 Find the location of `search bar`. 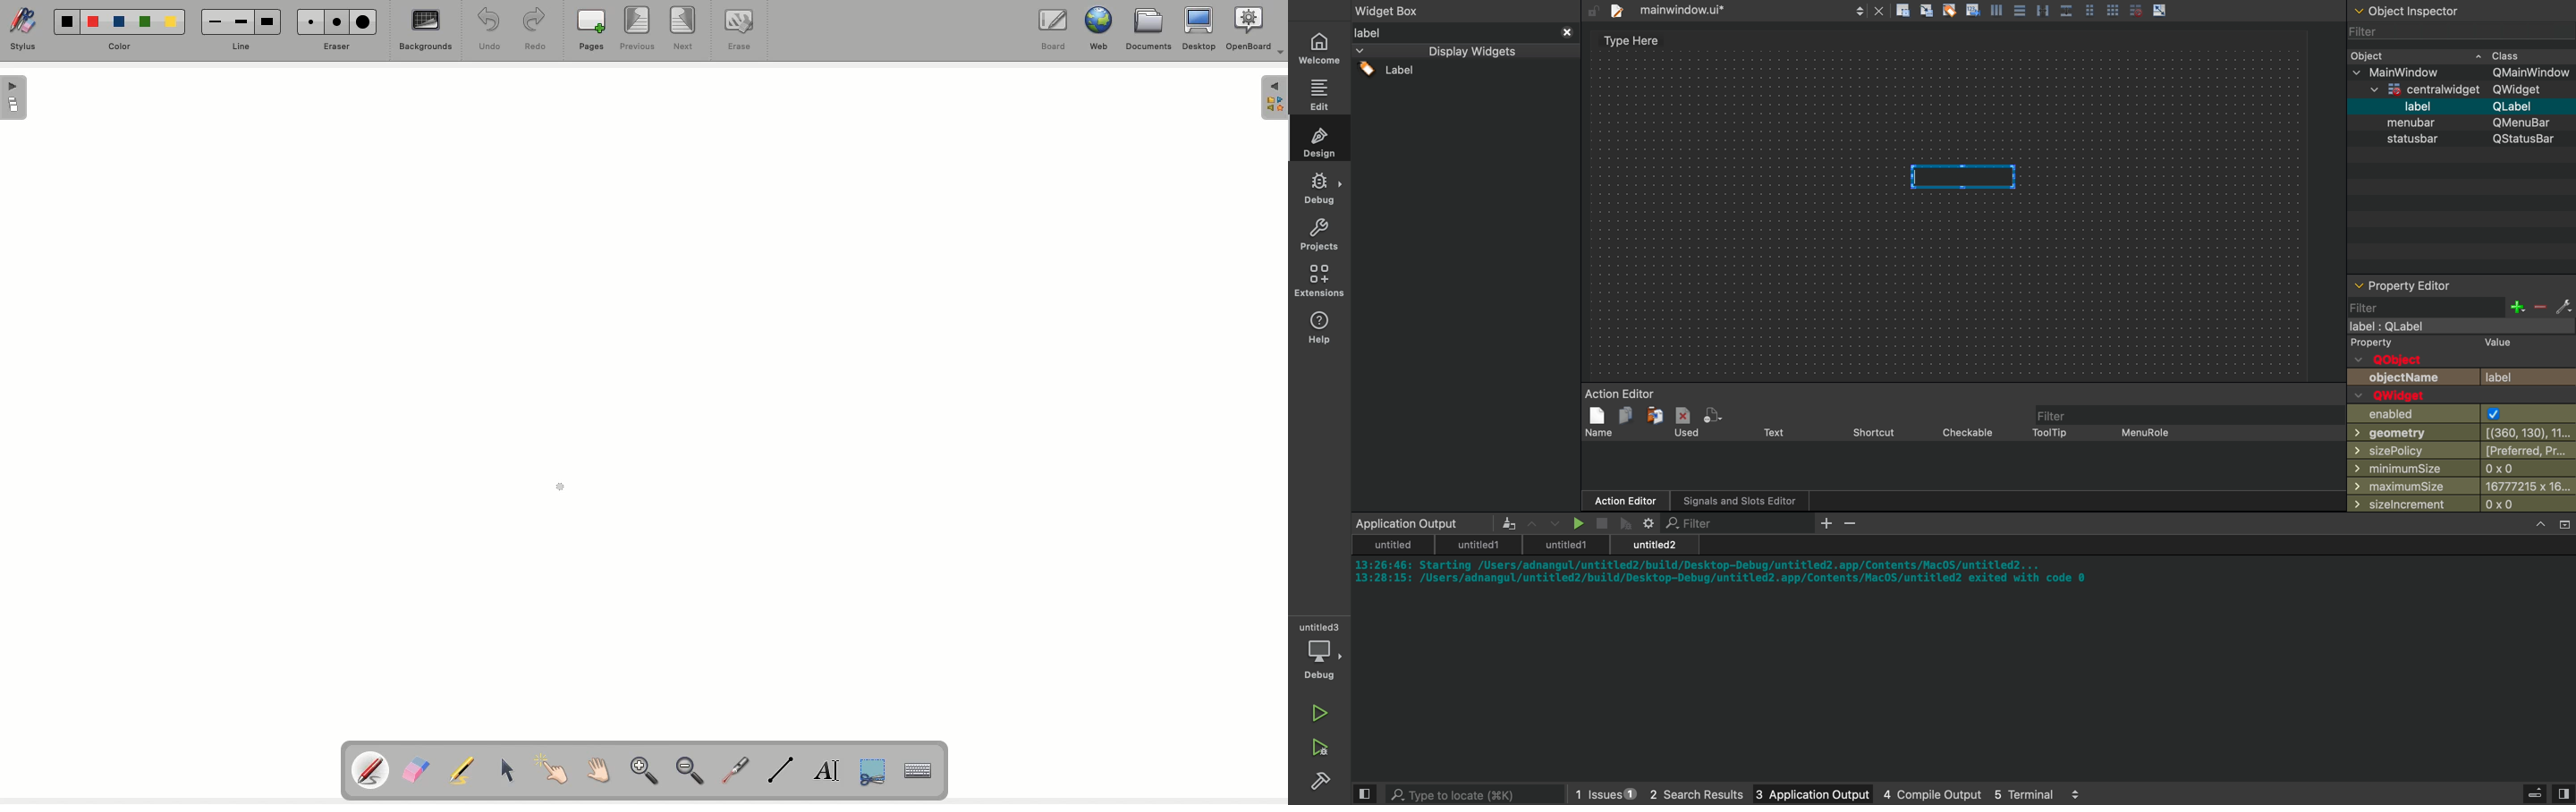

search bar is located at coordinates (1462, 794).